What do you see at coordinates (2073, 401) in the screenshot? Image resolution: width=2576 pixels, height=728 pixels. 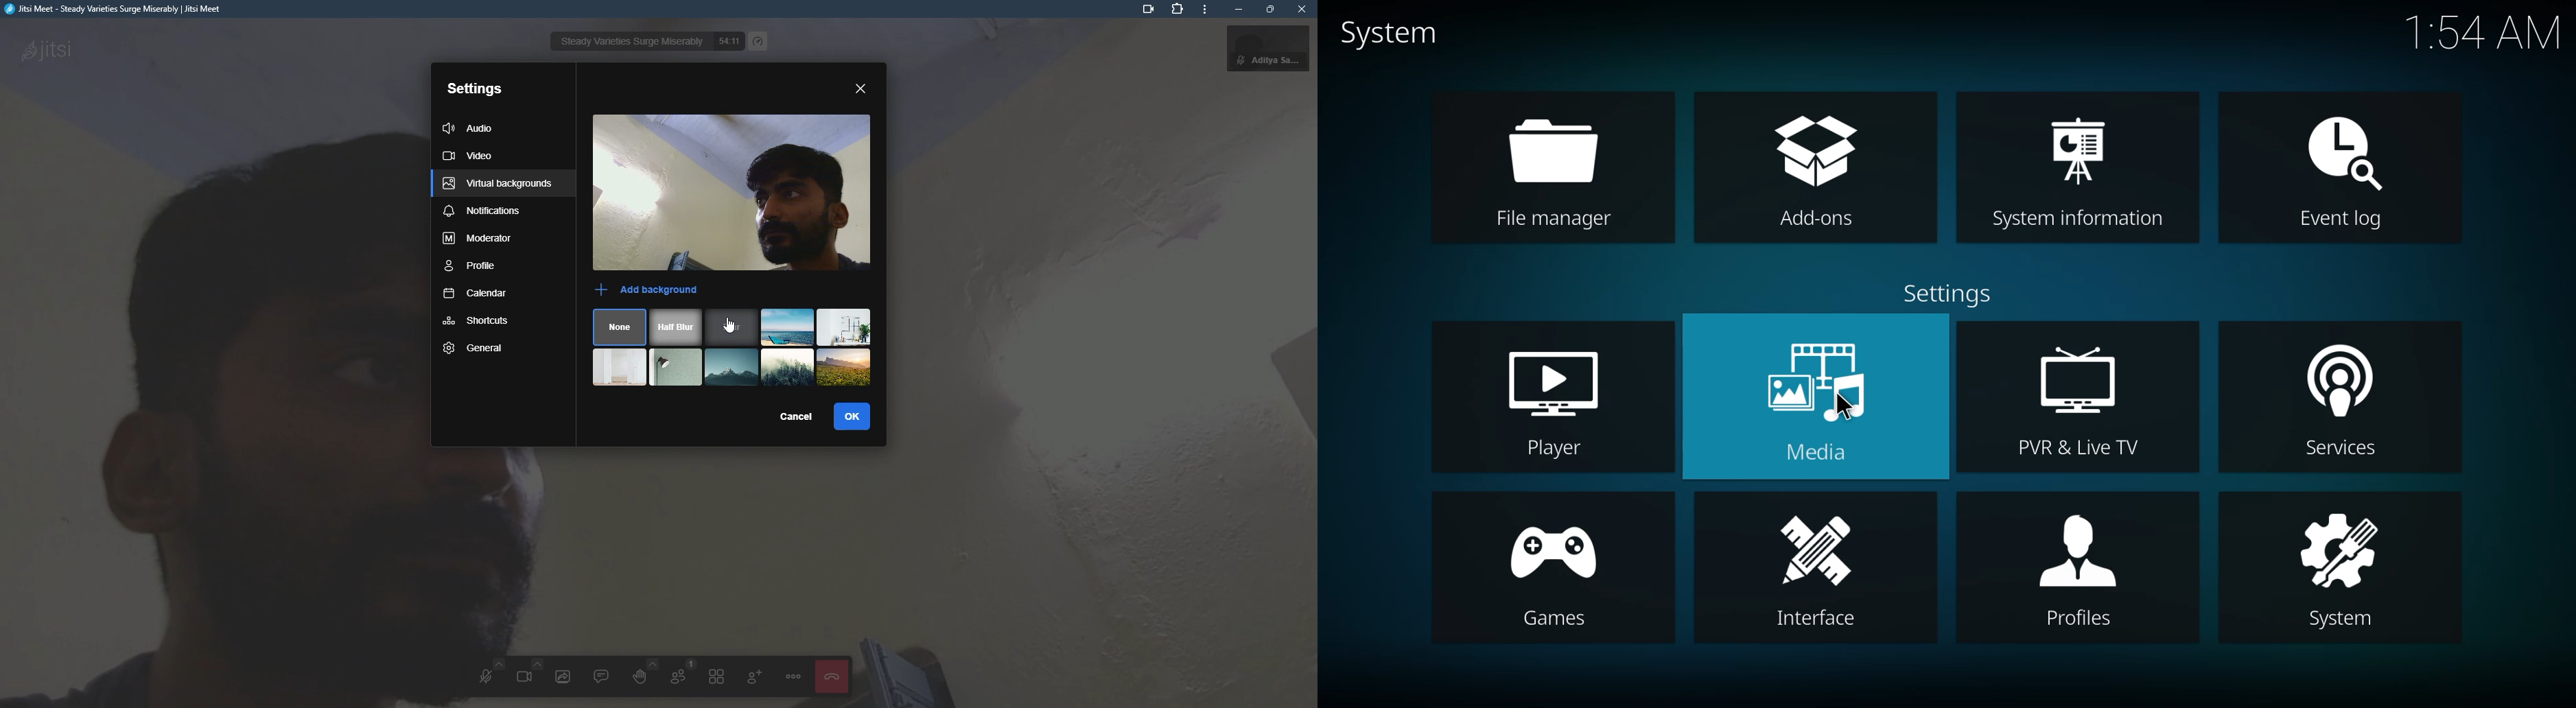 I see `pvr & live tv` at bounding box center [2073, 401].